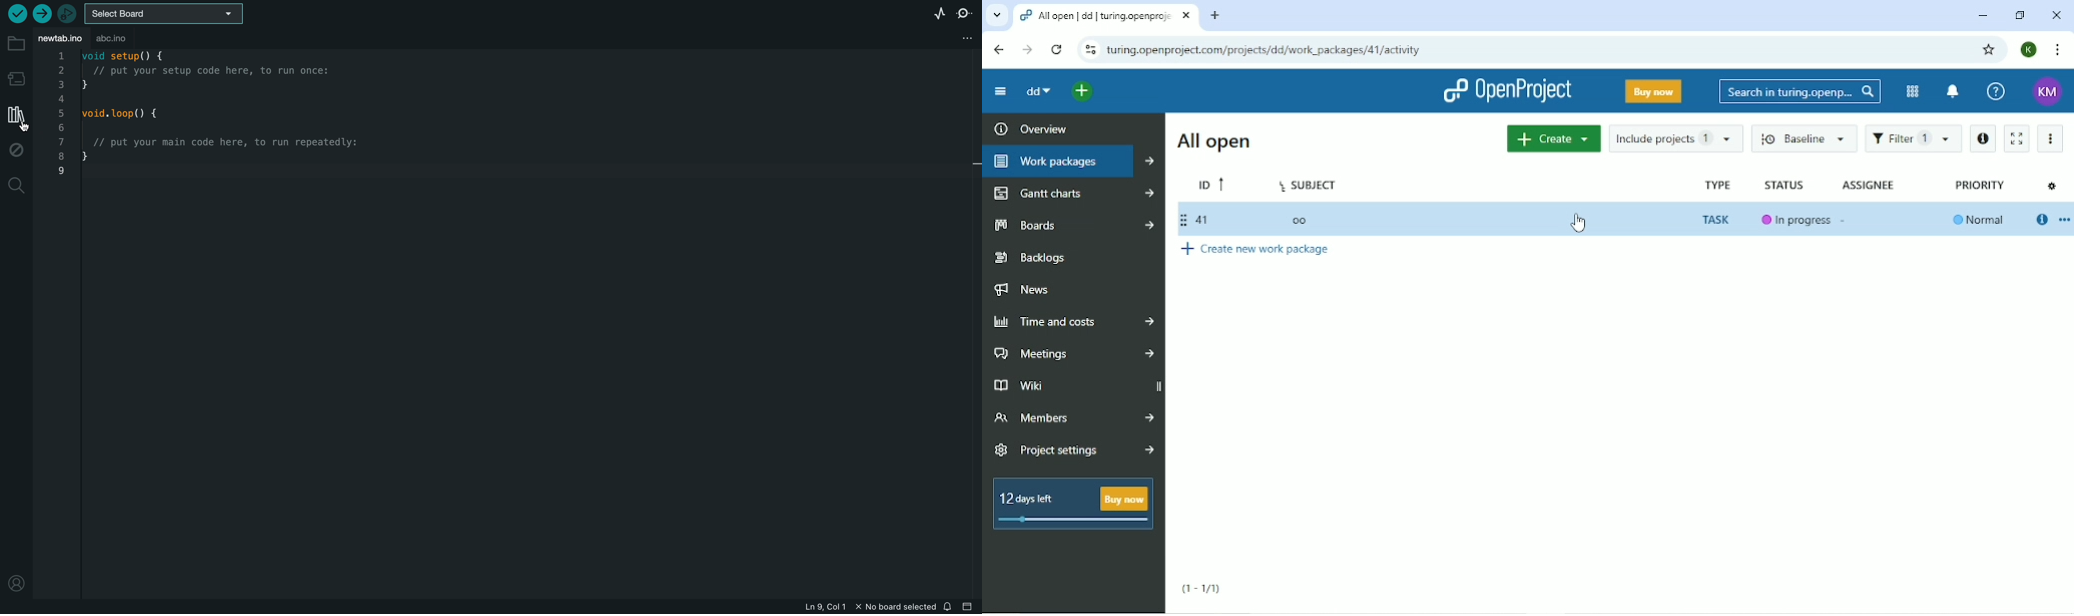 The height and width of the screenshot is (616, 2100). Describe the element at coordinates (1508, 91) in the screenshot. I see `OpenProject` at that location.